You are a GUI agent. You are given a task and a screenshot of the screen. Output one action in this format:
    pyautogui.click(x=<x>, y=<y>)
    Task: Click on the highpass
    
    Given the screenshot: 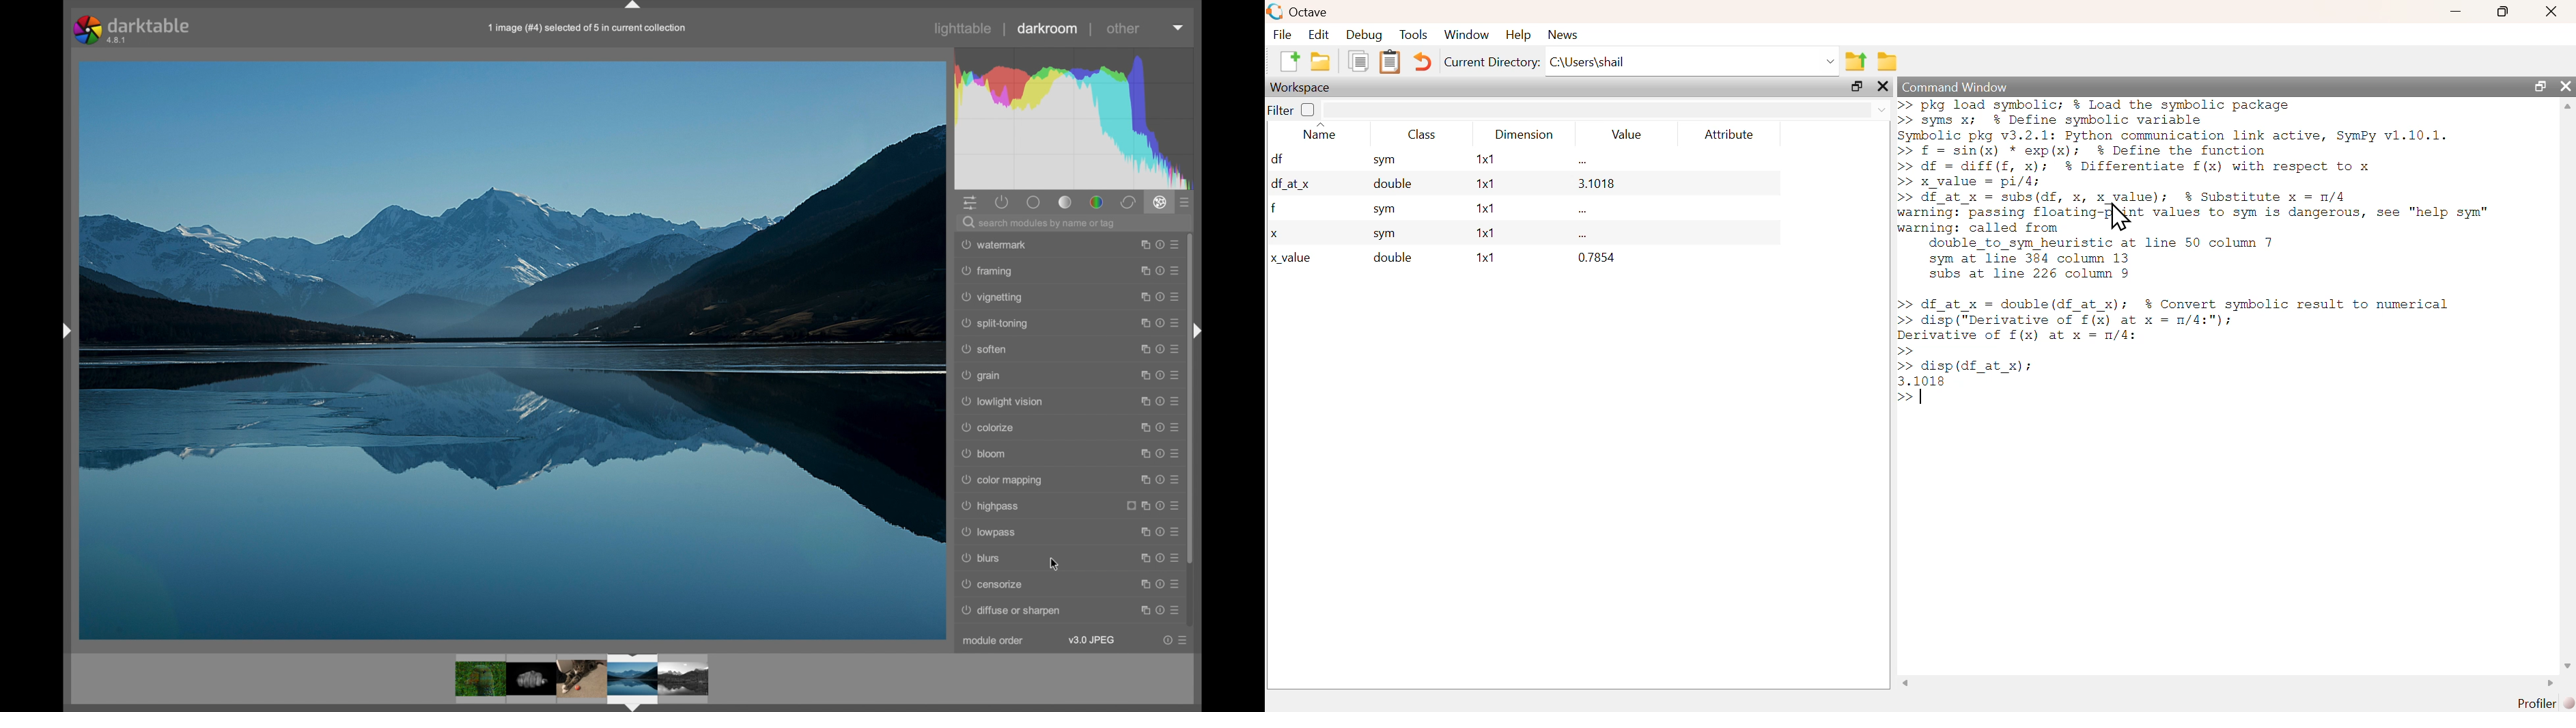 What is the action you would take?
    pyautogui.click(x=992, y=506)
    